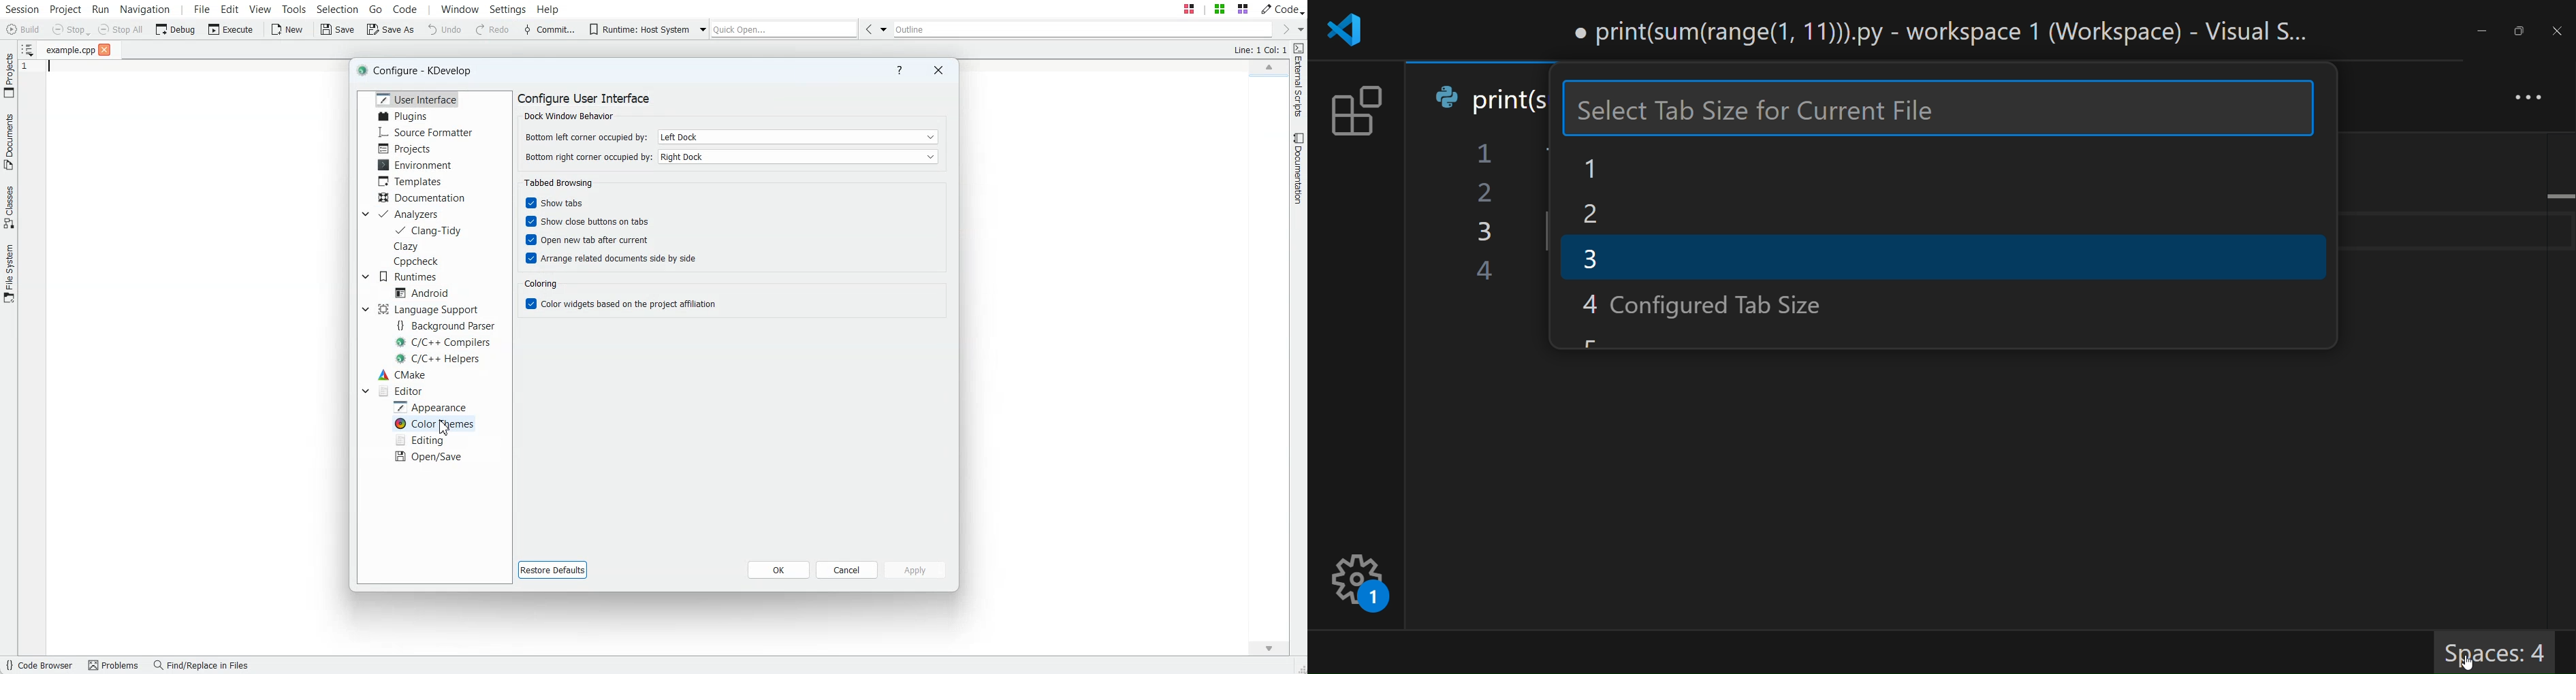  Describe the element at coordinates (1299, 81) in the screenshot. I see `External Script` at that location.